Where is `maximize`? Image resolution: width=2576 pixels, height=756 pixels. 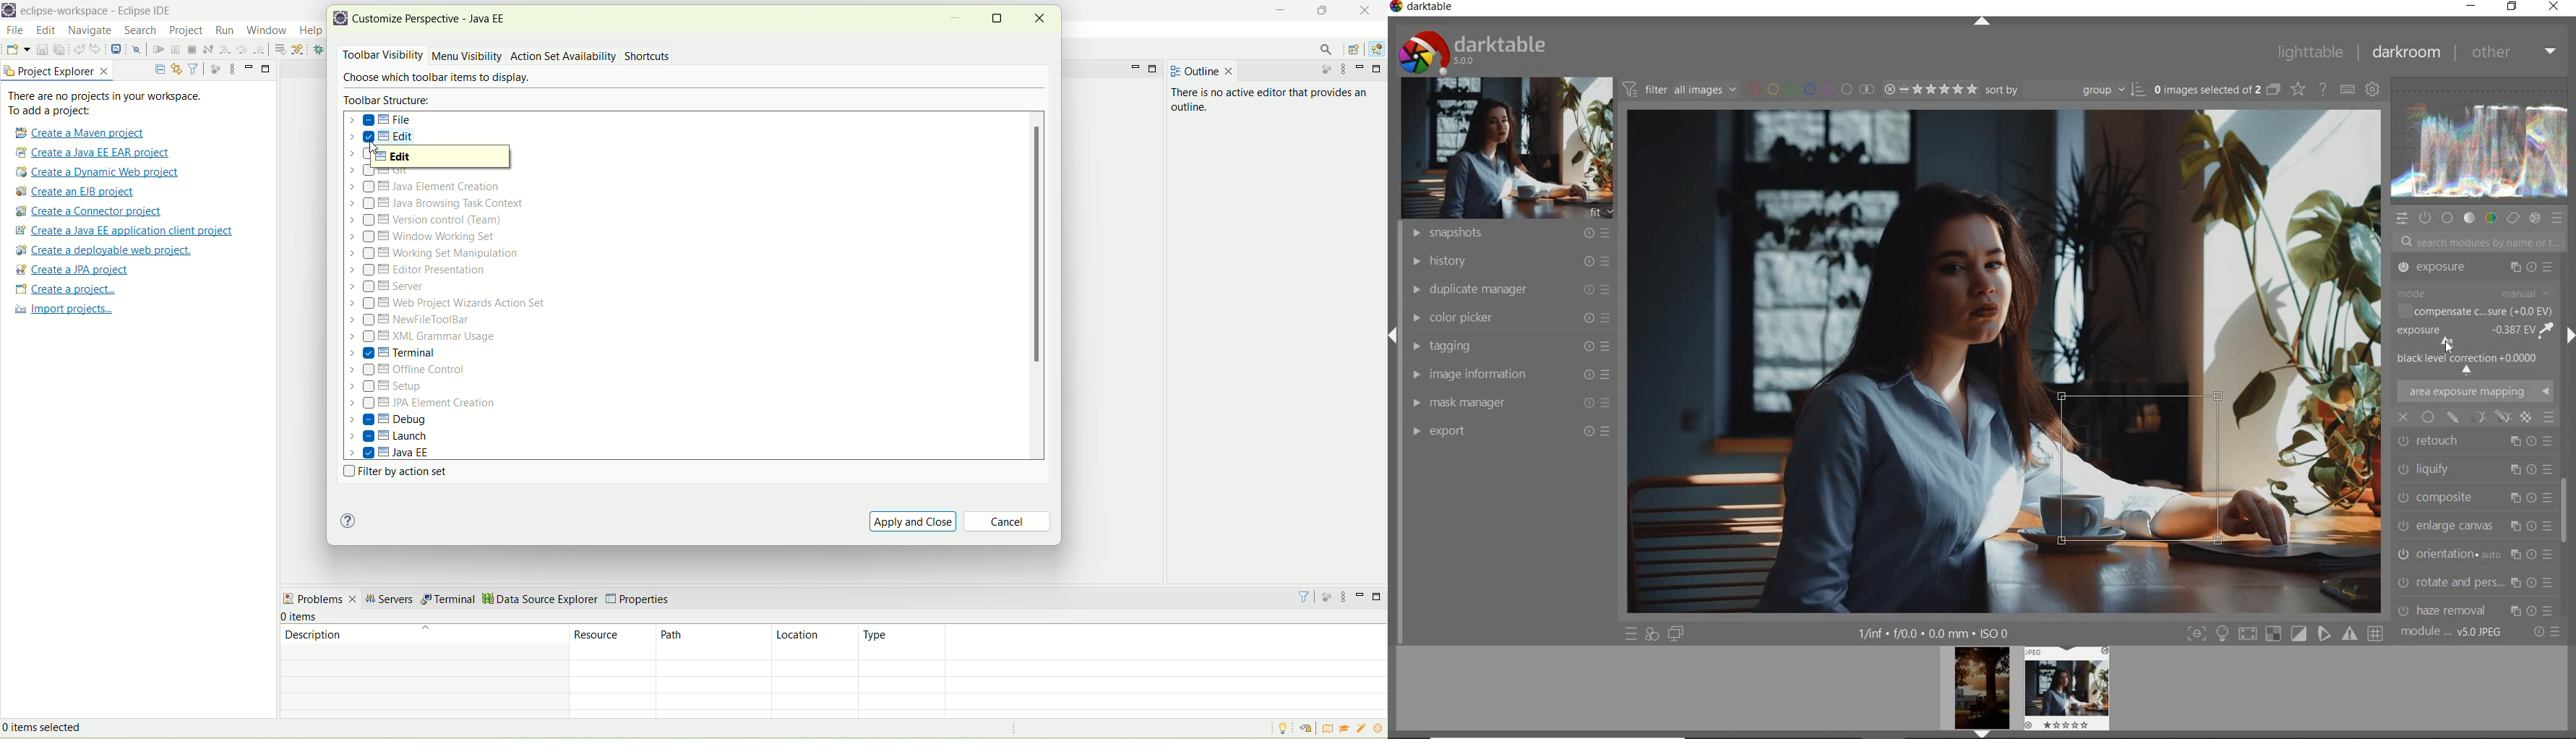 maximize is located at coordinates (998, 17).